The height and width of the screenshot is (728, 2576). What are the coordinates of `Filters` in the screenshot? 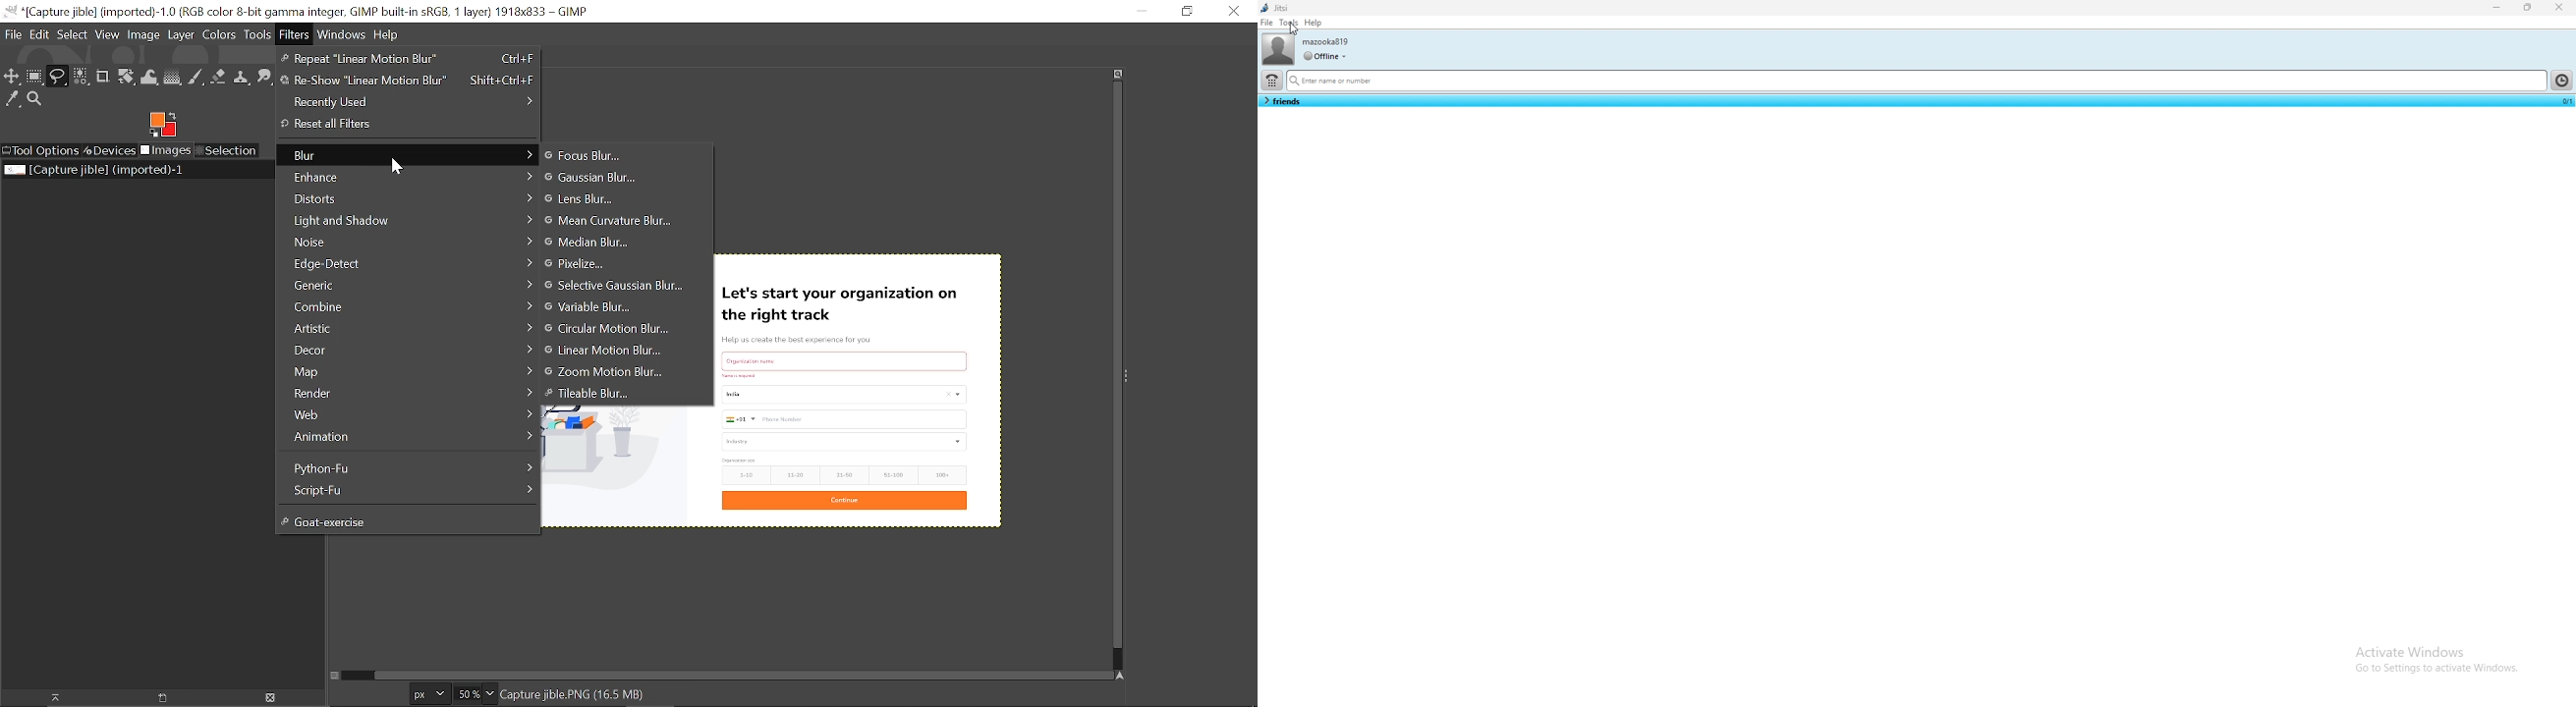 It's located at (296, 35).